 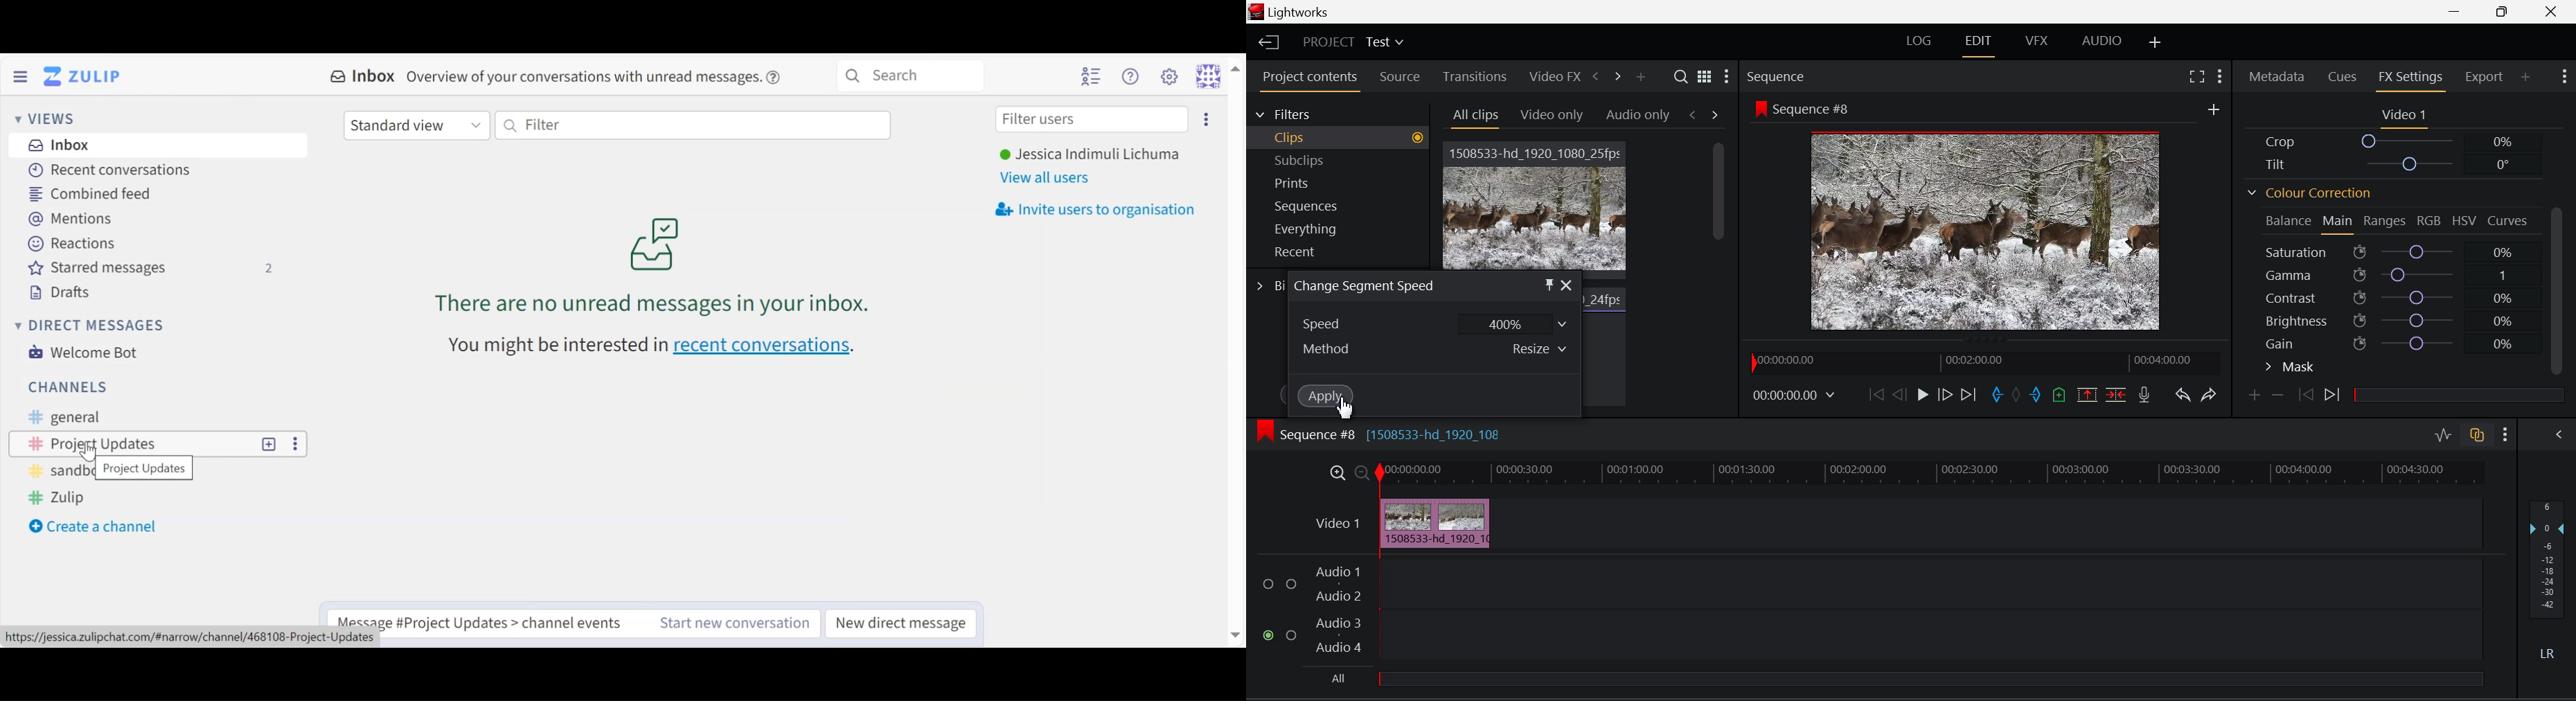 What do you see at coordinates (1921, 40) in the screenshot?
I see `LOG` at bounding box center [1921, 40].